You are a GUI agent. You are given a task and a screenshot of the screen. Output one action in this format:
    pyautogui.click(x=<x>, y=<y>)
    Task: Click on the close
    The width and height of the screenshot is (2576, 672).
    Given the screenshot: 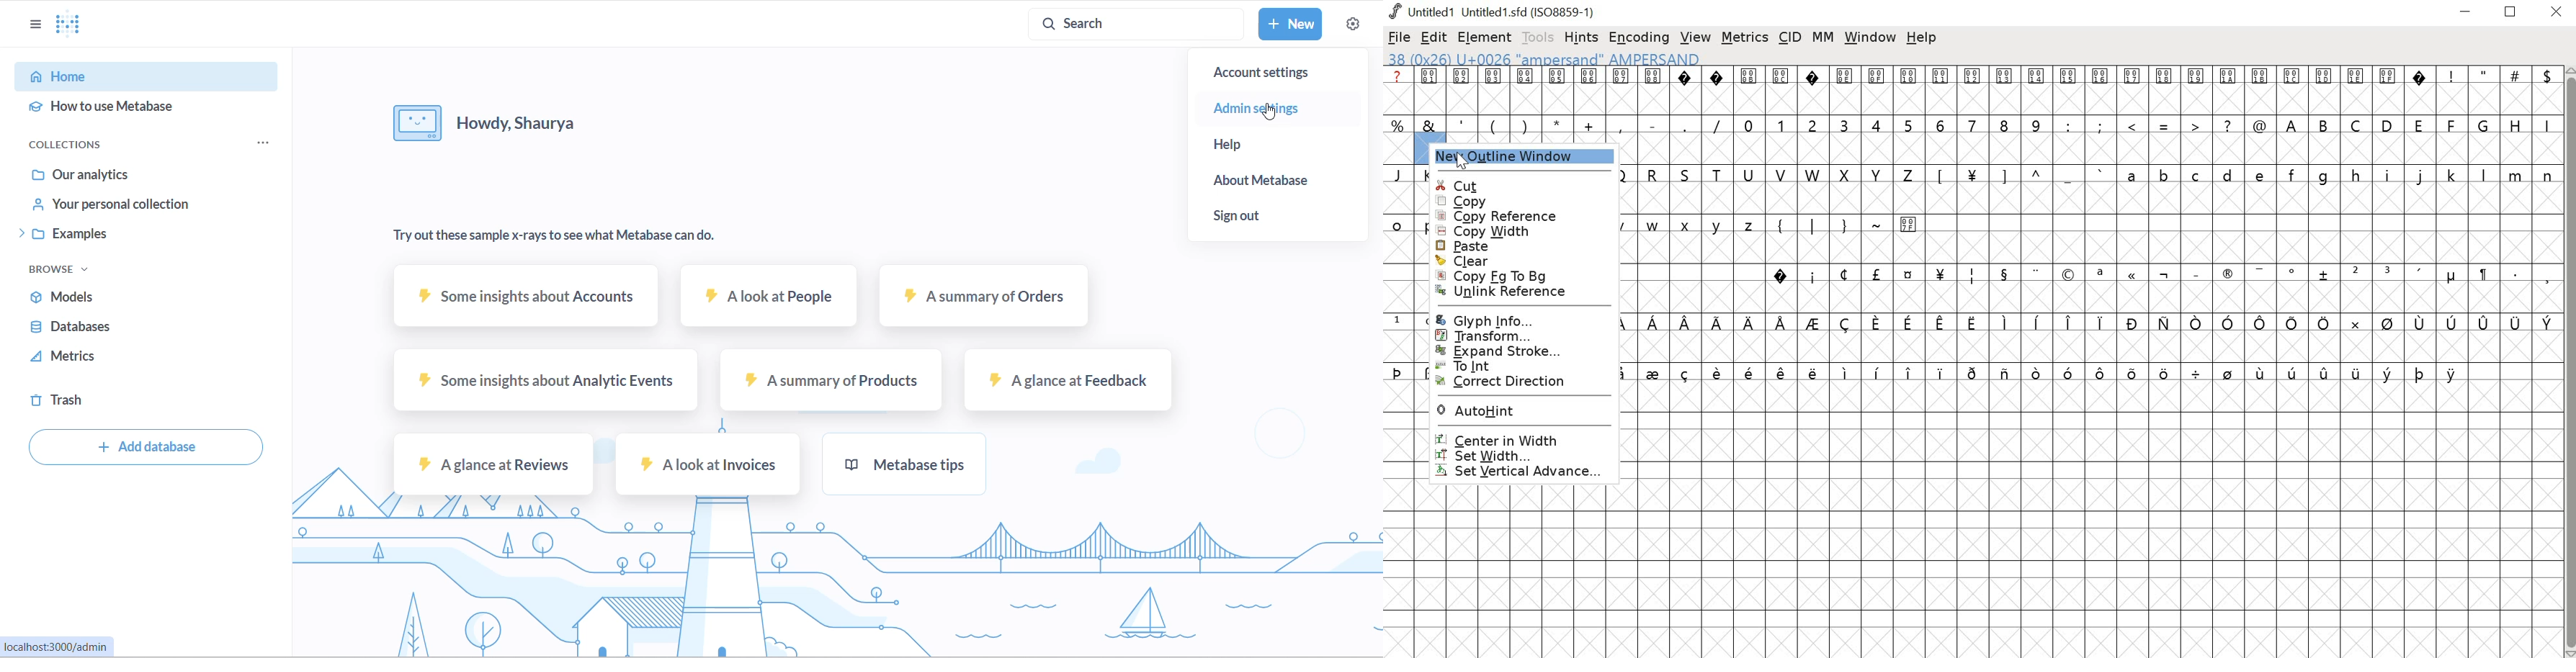 What is the action you would take?
    pyautogui.click(x=2558, y=12)
    